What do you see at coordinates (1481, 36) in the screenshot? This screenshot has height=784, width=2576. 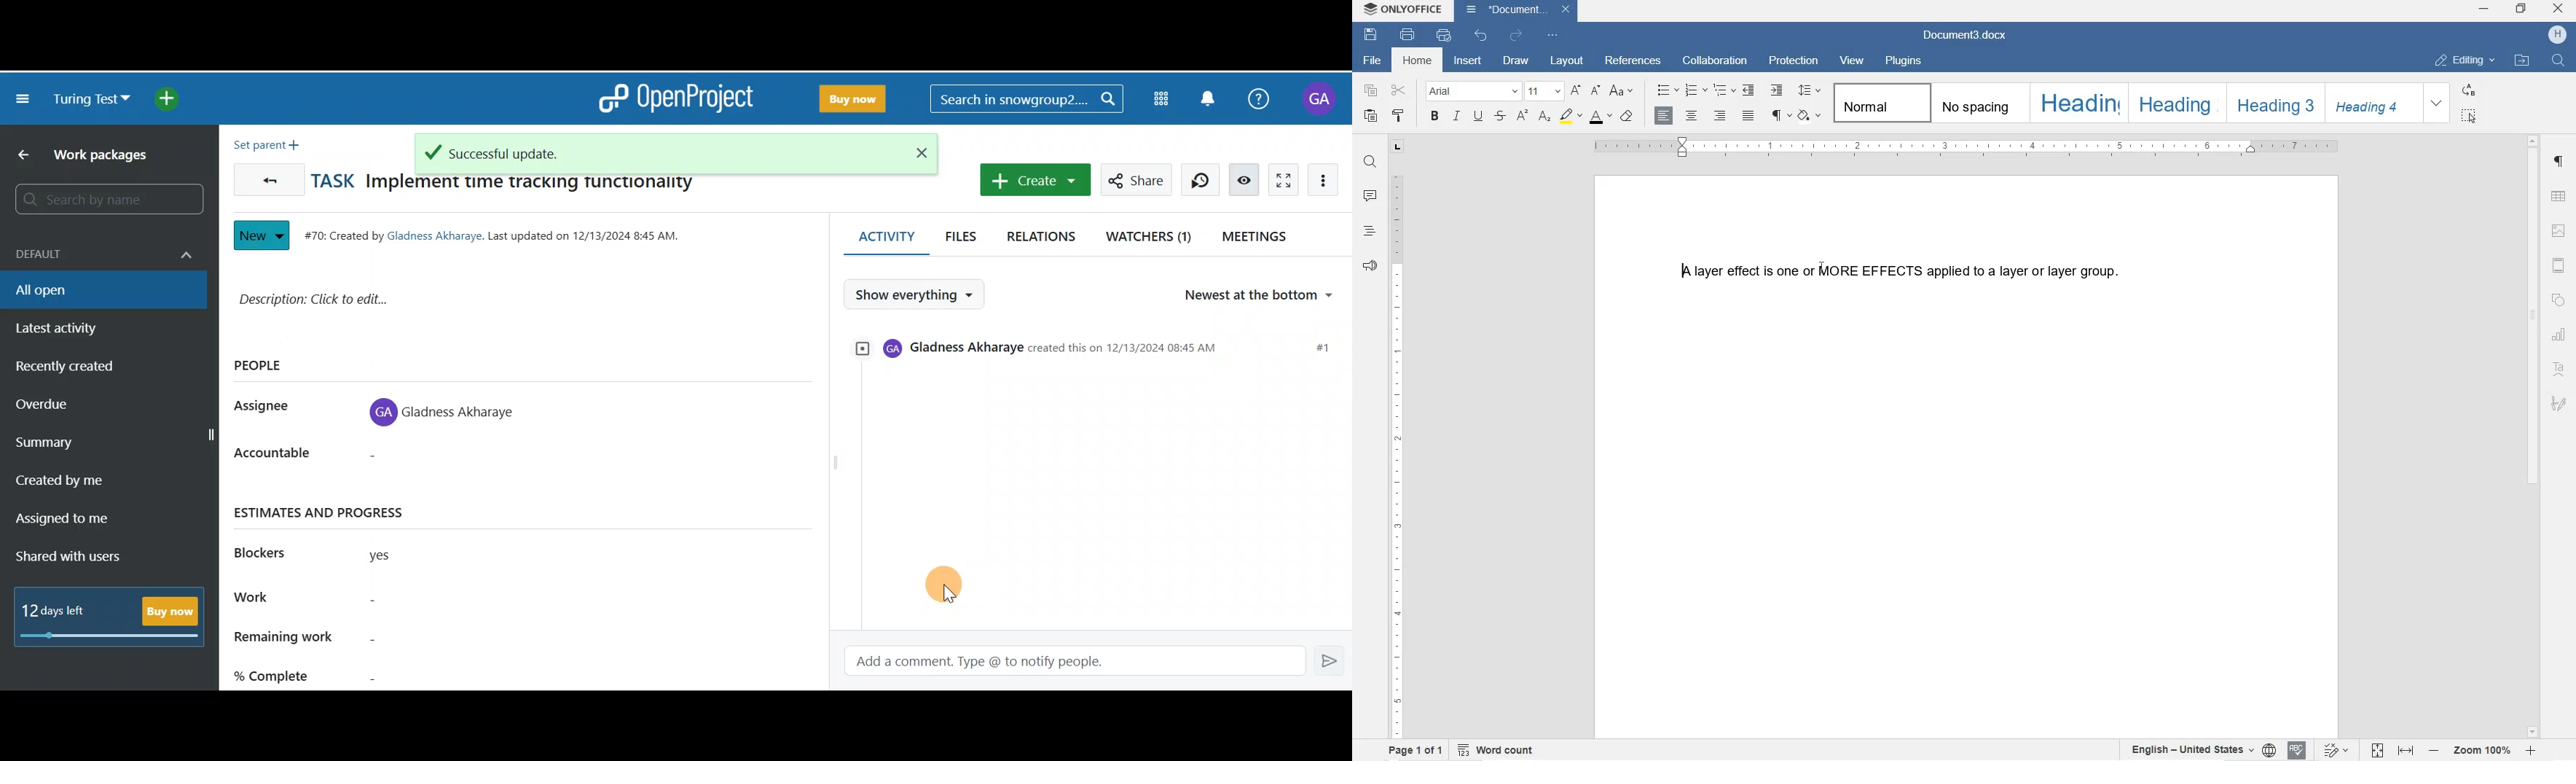 I see `UNDO` at bounding box center [1481, 36].